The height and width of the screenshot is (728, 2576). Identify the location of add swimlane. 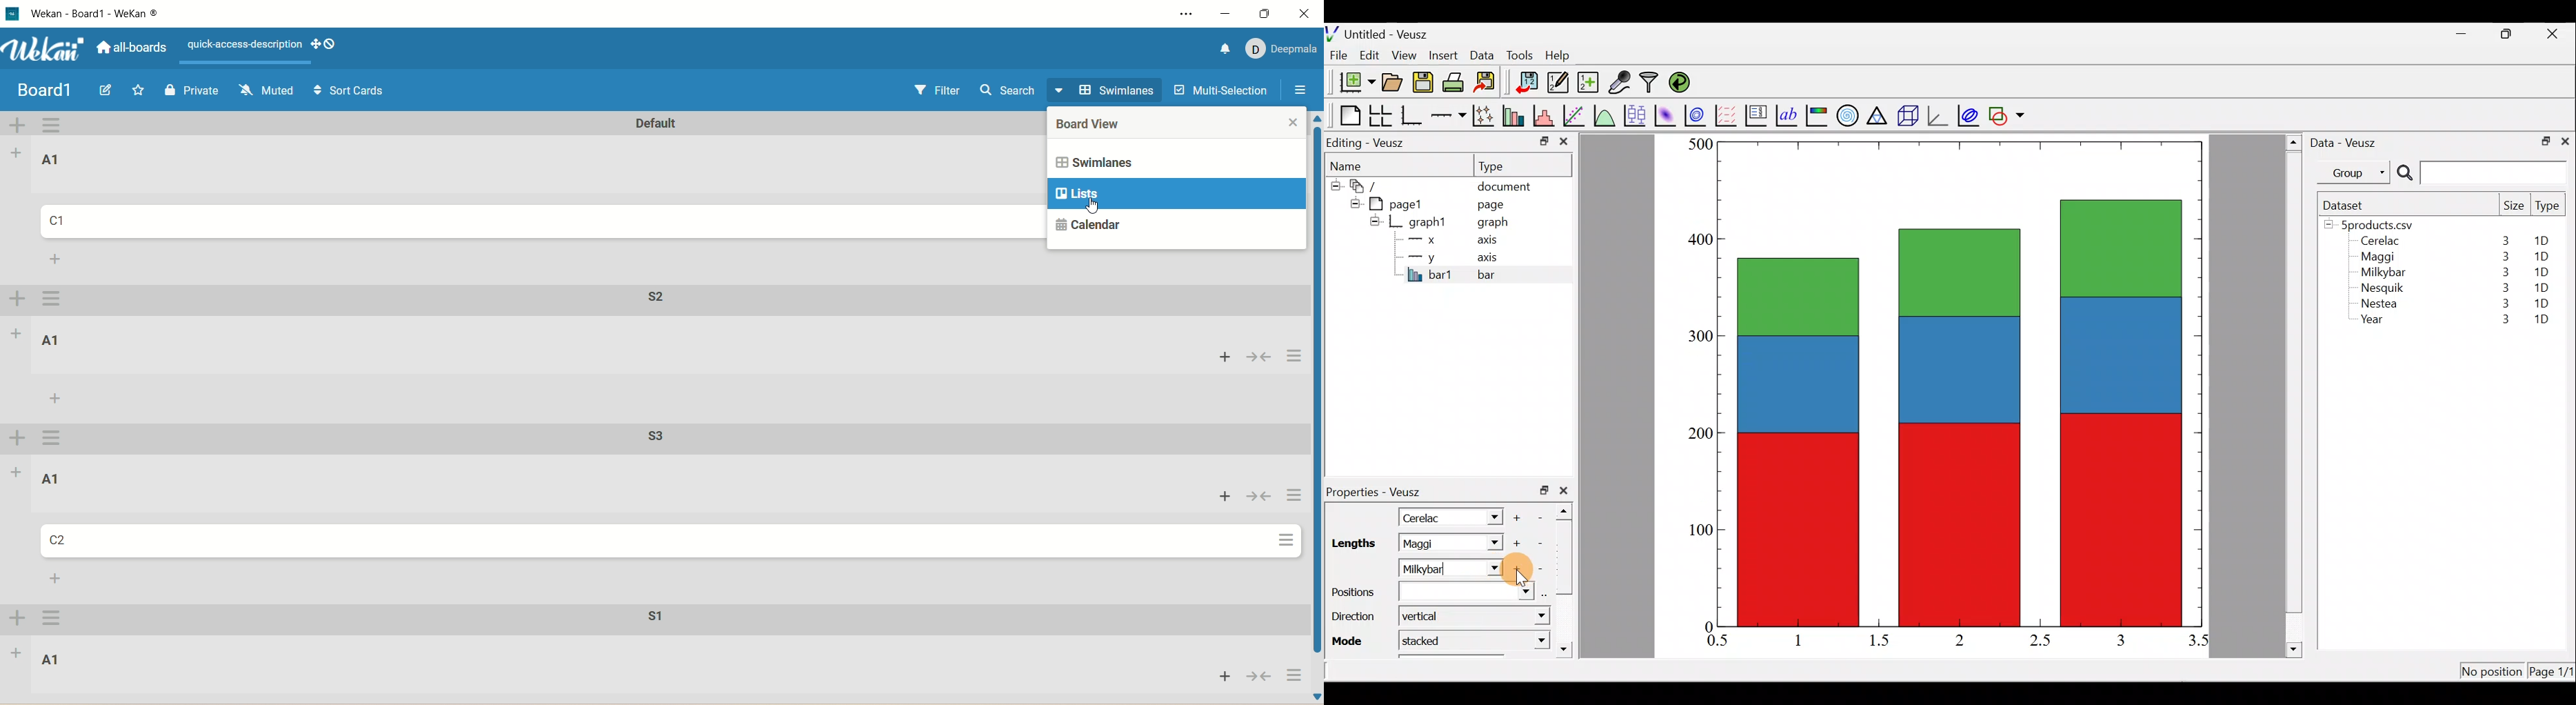
(19, 438).